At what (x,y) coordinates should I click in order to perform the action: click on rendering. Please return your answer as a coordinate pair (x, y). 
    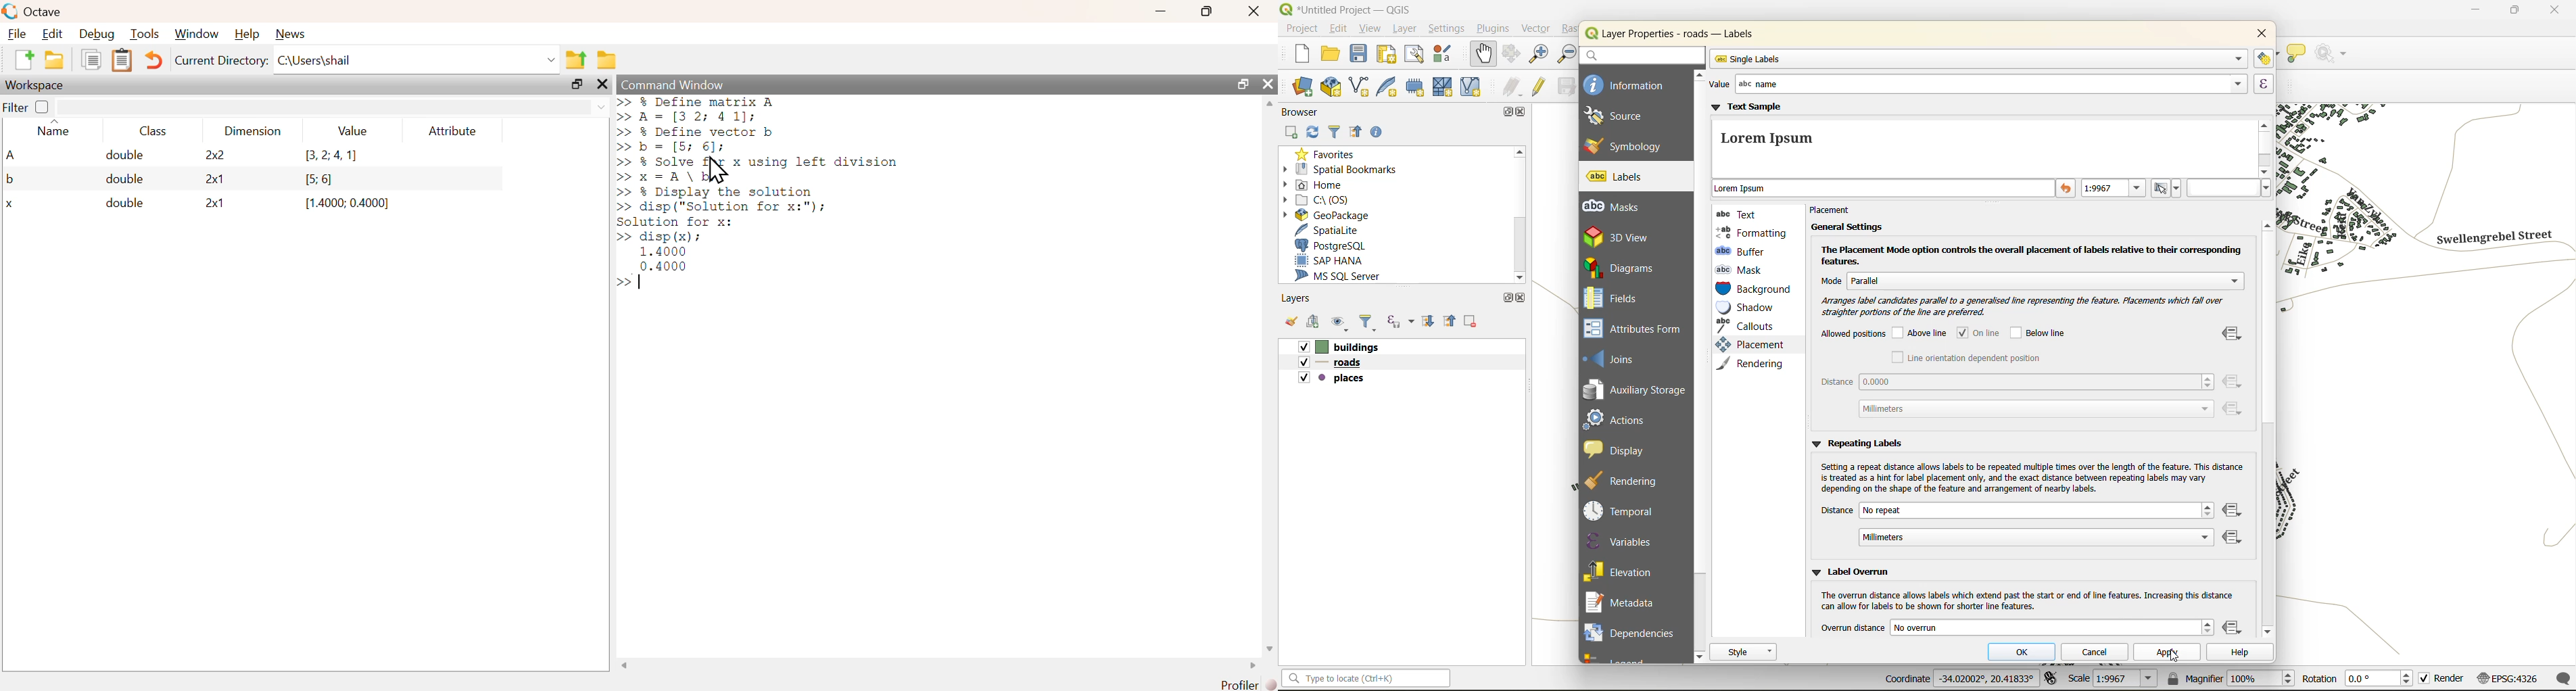
    Looking at the image, I should click on (1629, 481).